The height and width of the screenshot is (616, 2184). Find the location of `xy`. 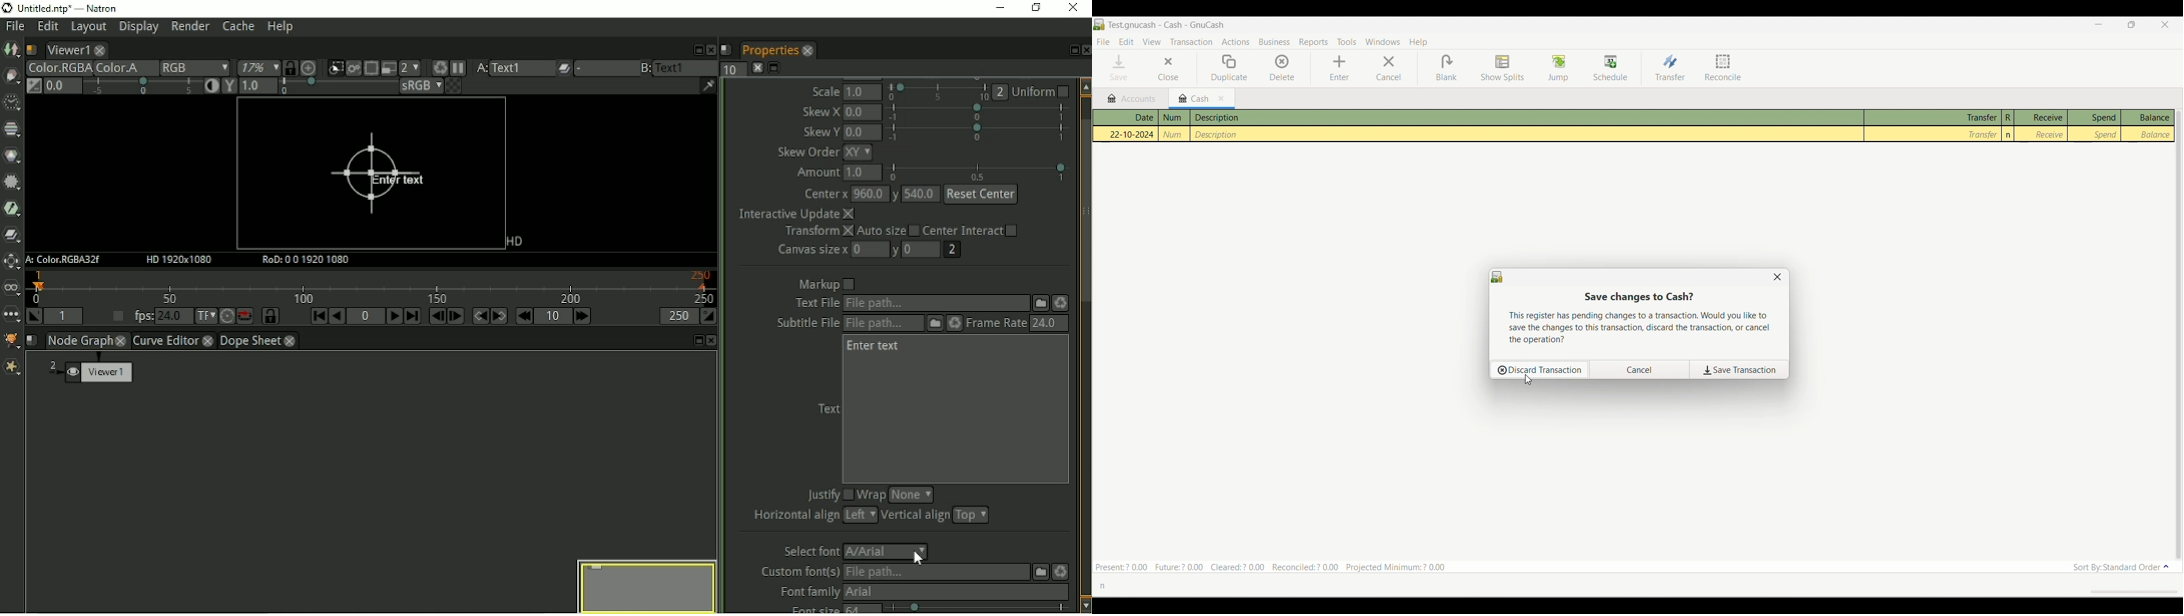

xy is located at coordinates (863, 153).